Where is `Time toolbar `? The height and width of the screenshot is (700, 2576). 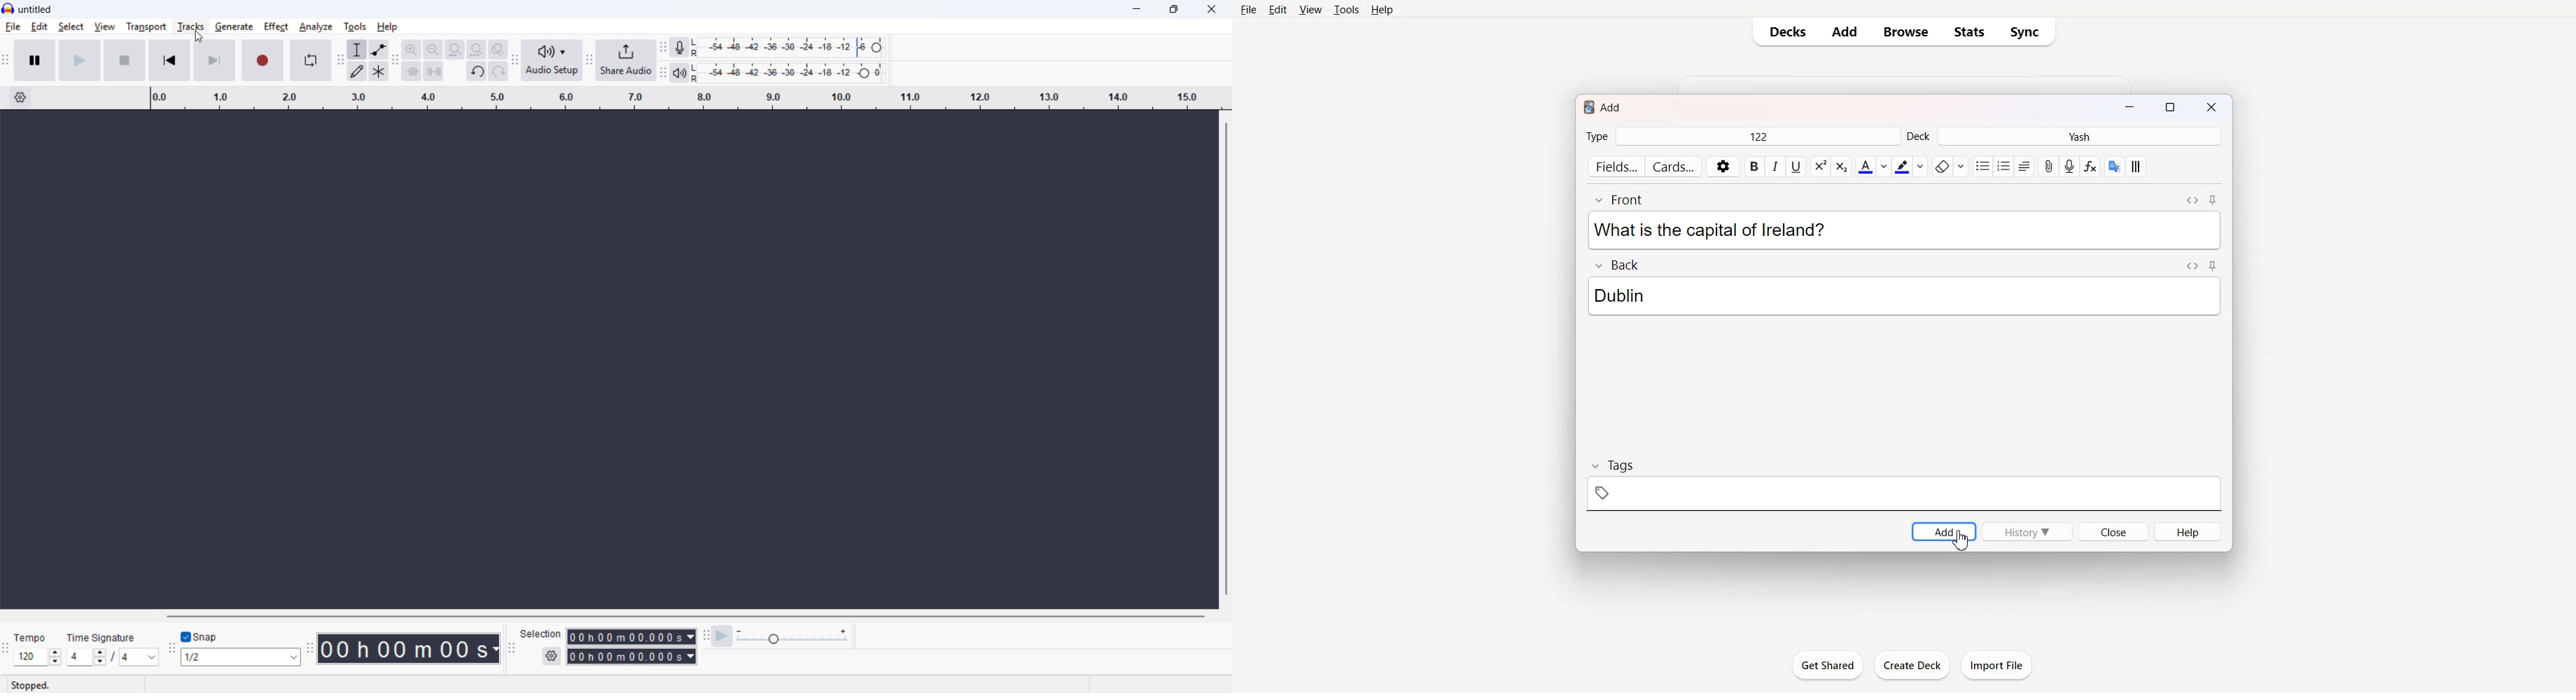
Time toolbar  is located at coordinates (310, 649).